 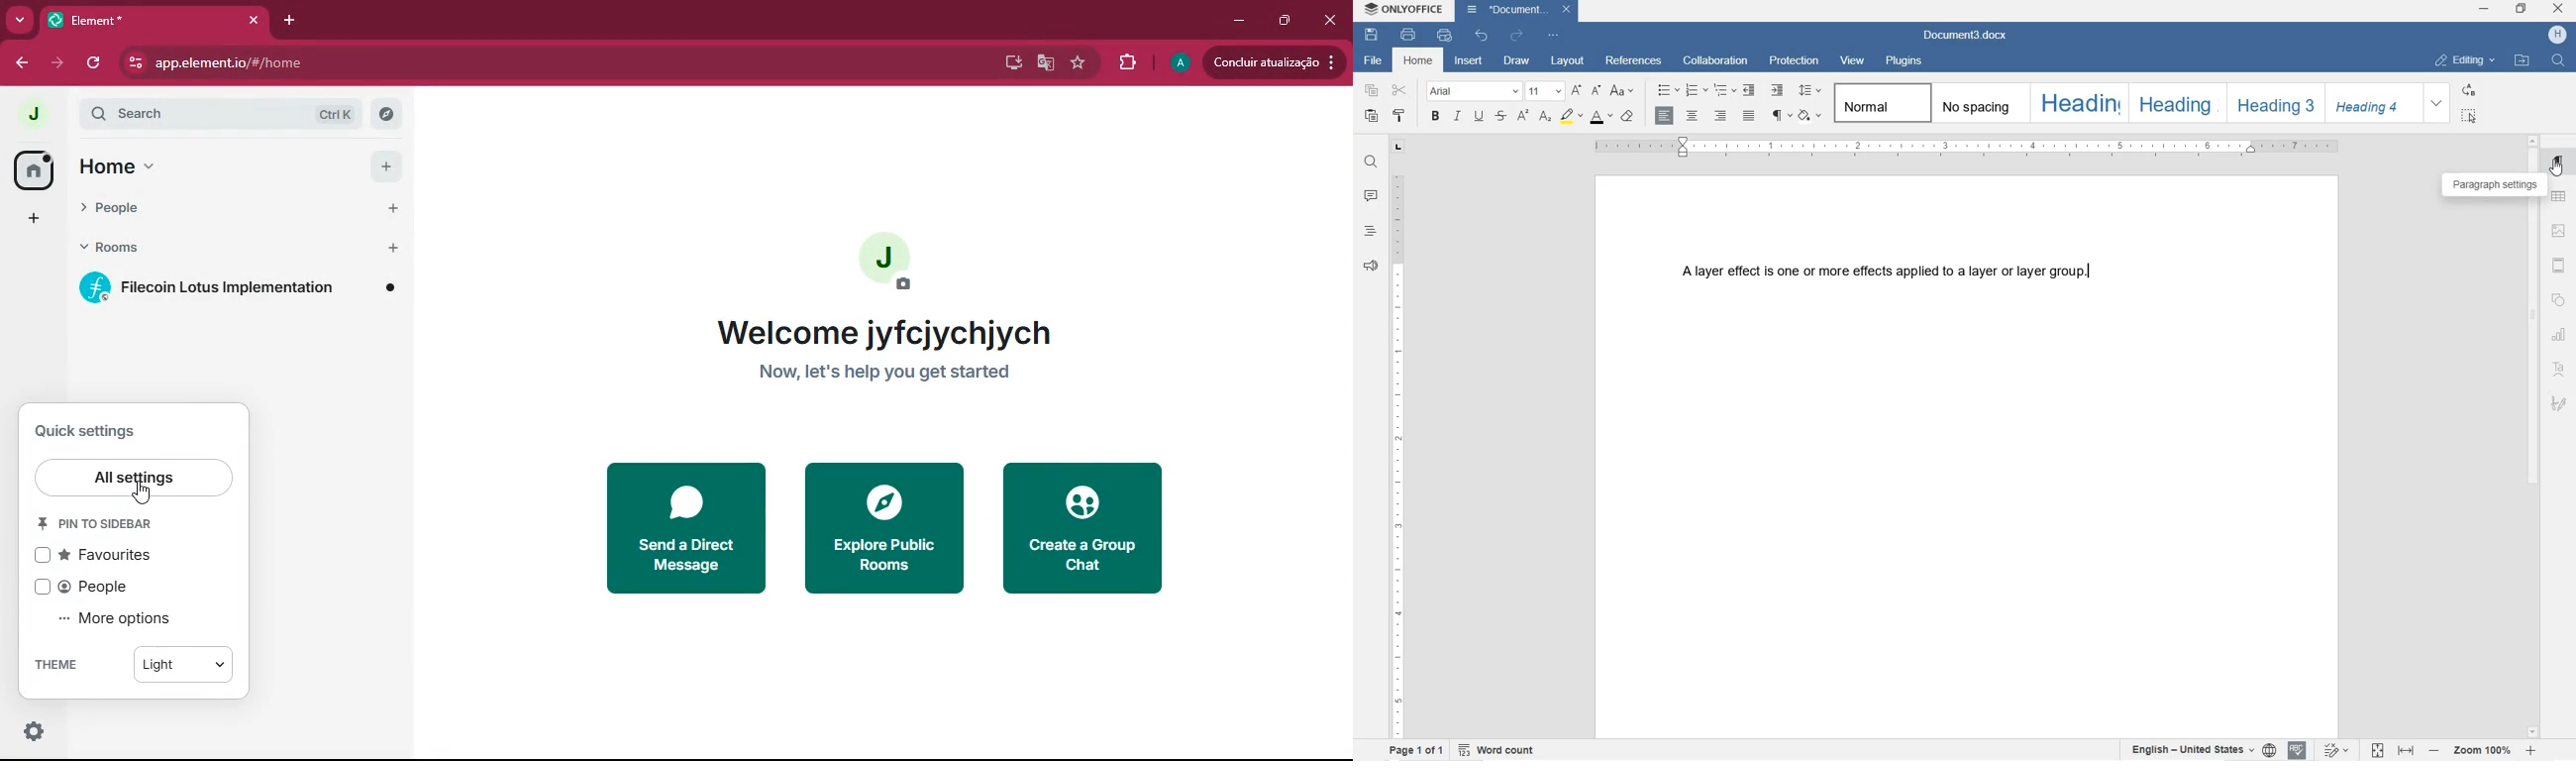 What do you see at coordinates (1499, 749) in the screenshot?
I see `WORD COUNT` at bounding box center [1499, 749].